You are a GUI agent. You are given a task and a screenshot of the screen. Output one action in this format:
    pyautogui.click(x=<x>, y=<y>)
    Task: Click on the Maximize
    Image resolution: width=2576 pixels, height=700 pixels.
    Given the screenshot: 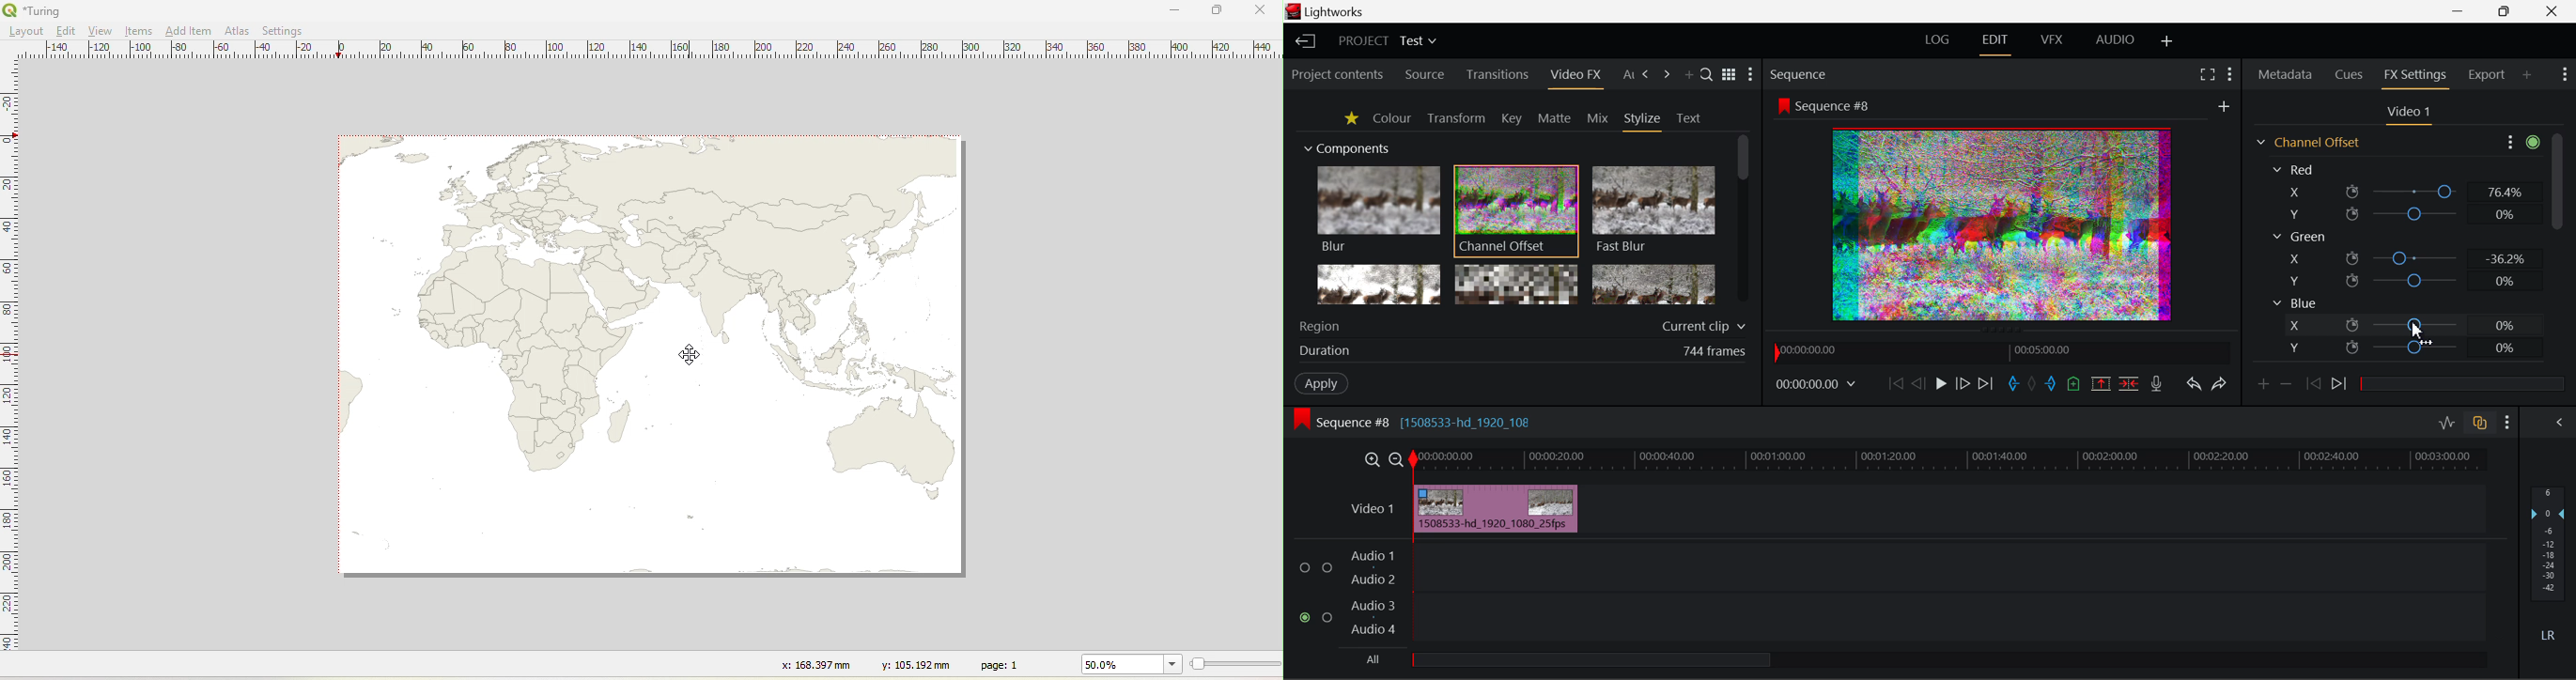 What is the action you would take?
    pyautogui.click(x=1218, y=11)
    